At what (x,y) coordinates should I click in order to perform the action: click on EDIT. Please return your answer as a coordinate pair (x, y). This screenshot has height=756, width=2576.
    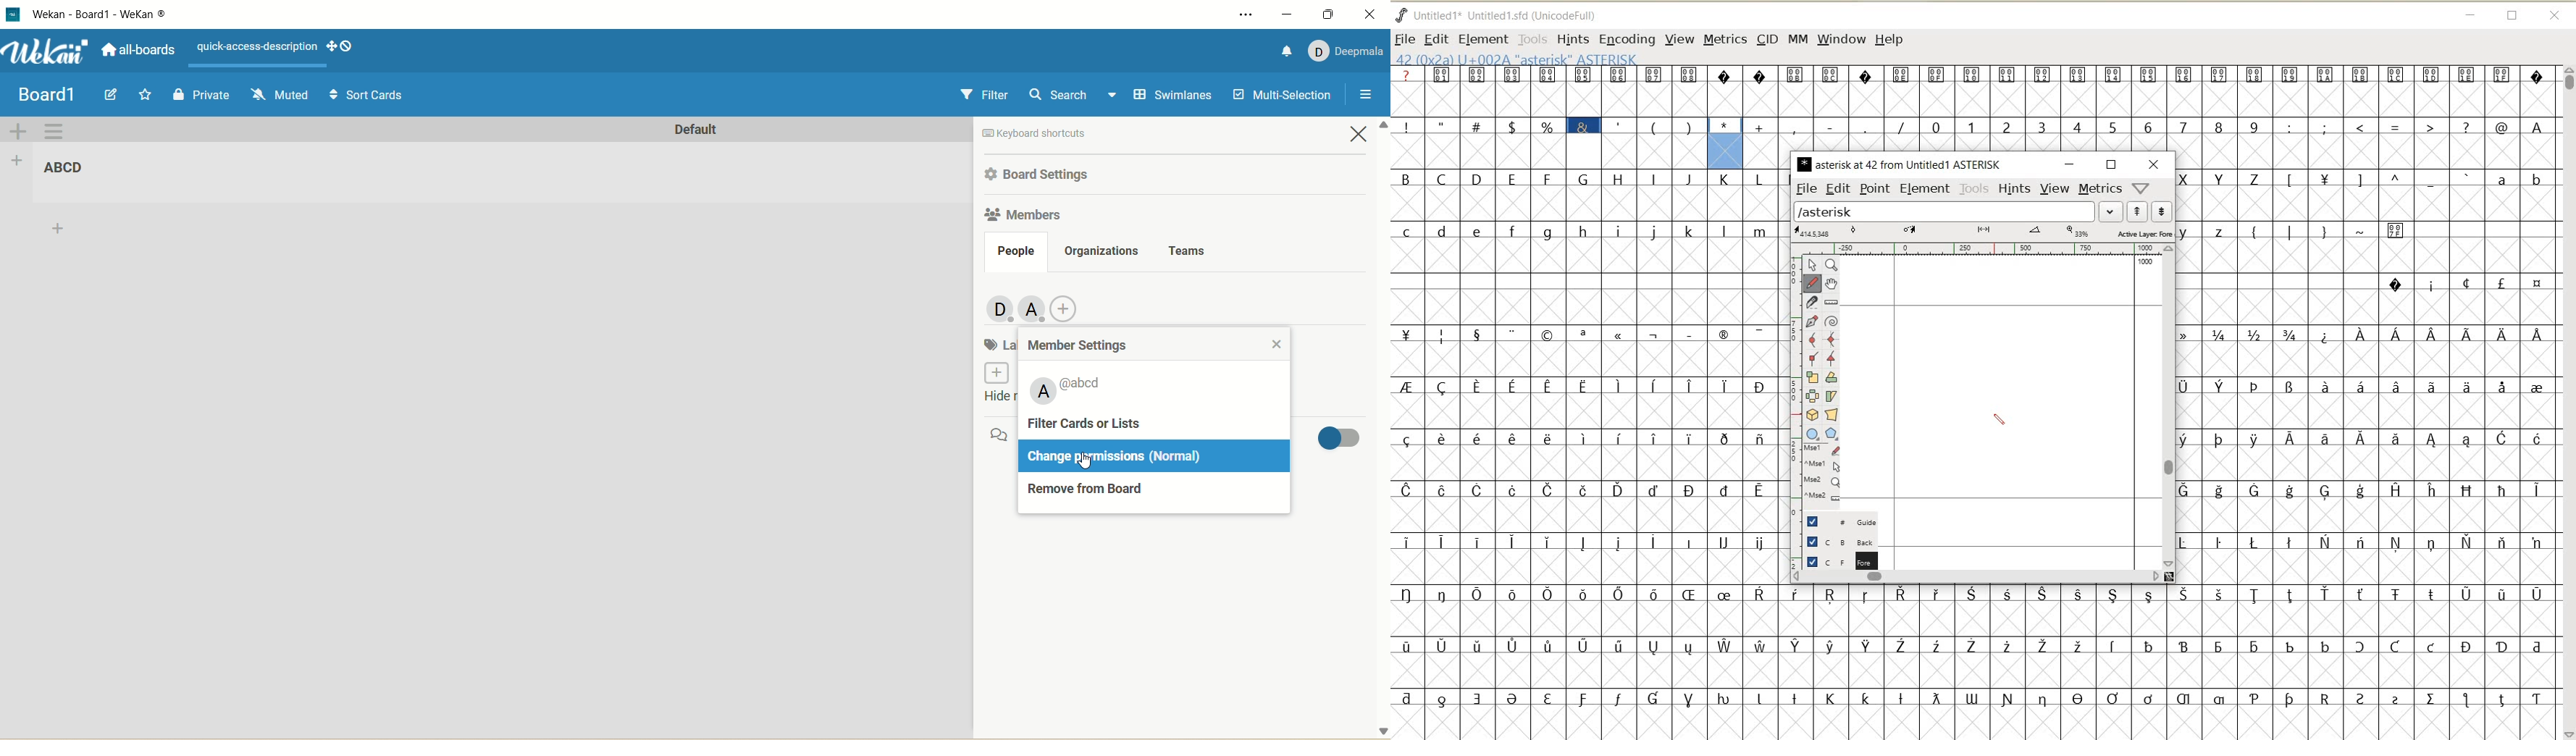
    Looking at the image, I should click on (1437, 38).